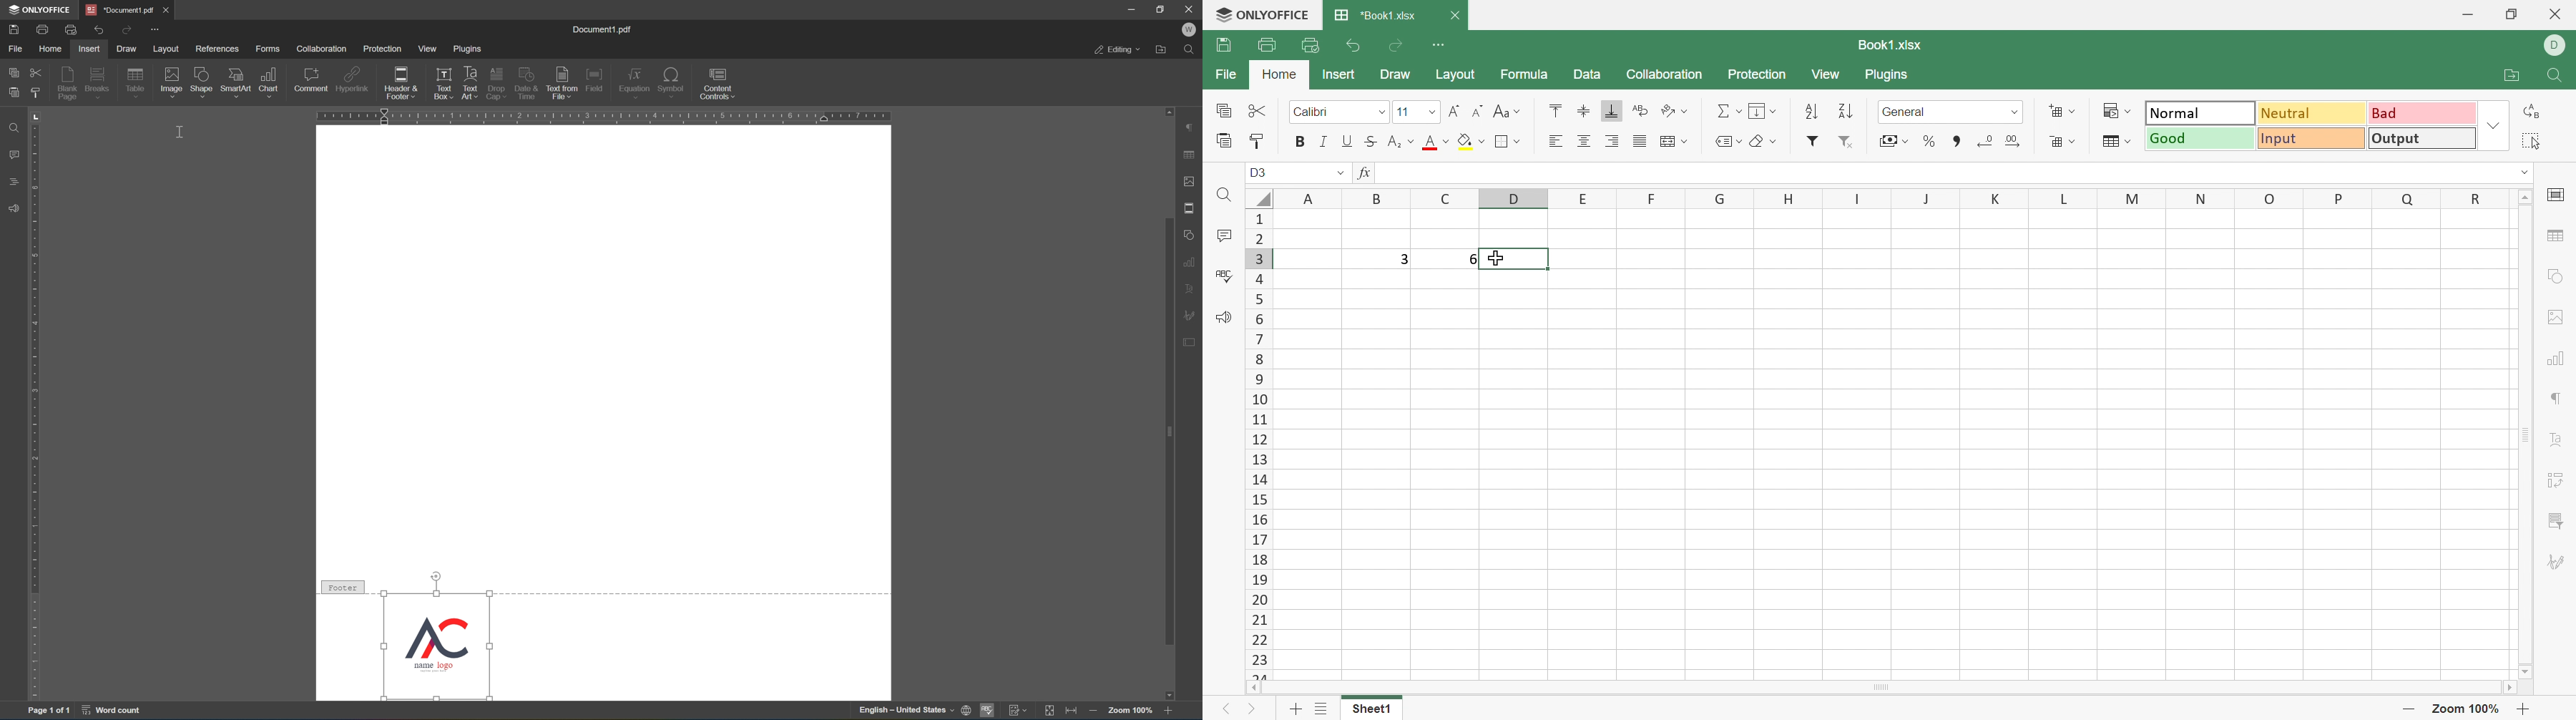 This screenshot has height=728, width=2576. What do you see at coordinates (1675, 110) in the screenshot?
I see `Orientation` at bounding box center [1675, 110].